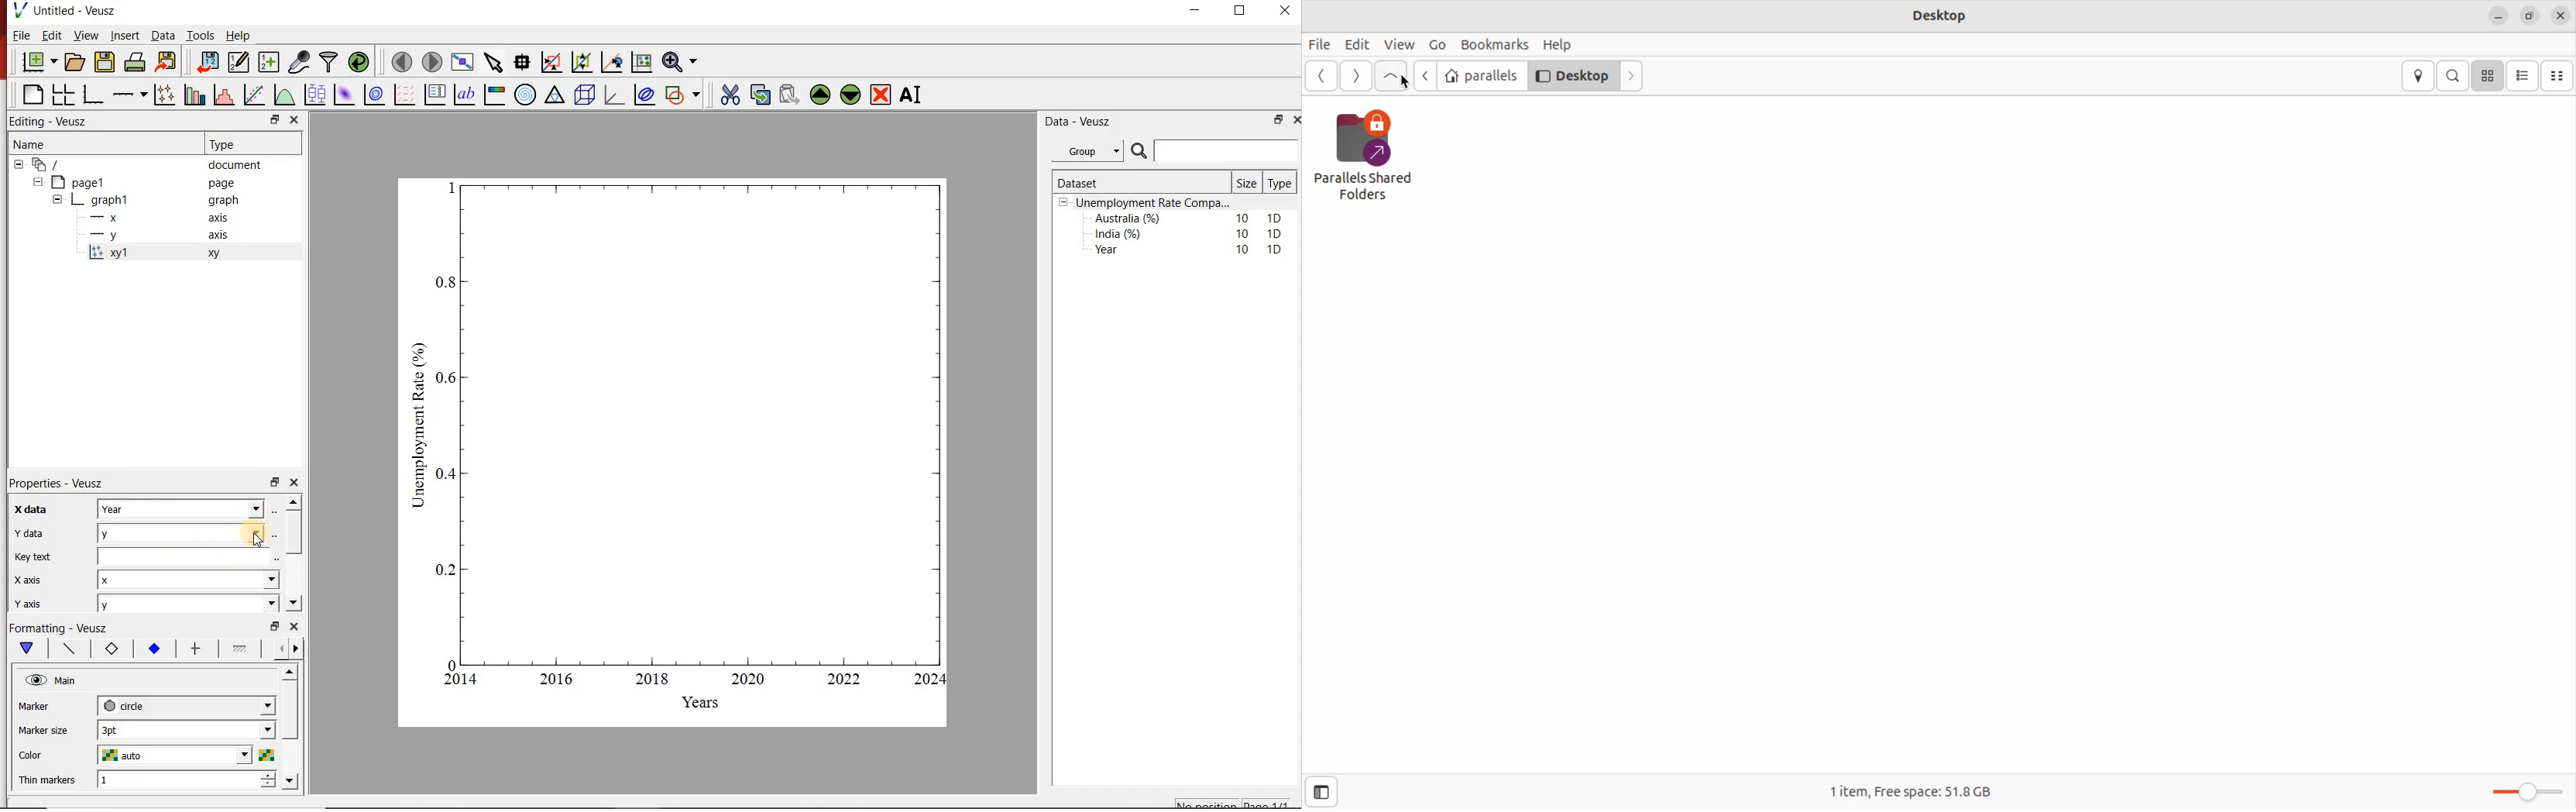 This screenshot has height=812, width=2576. Describe the element at coordinates (582, 60) in the screenshot. I see `click to zoom out graph axes` at that location.